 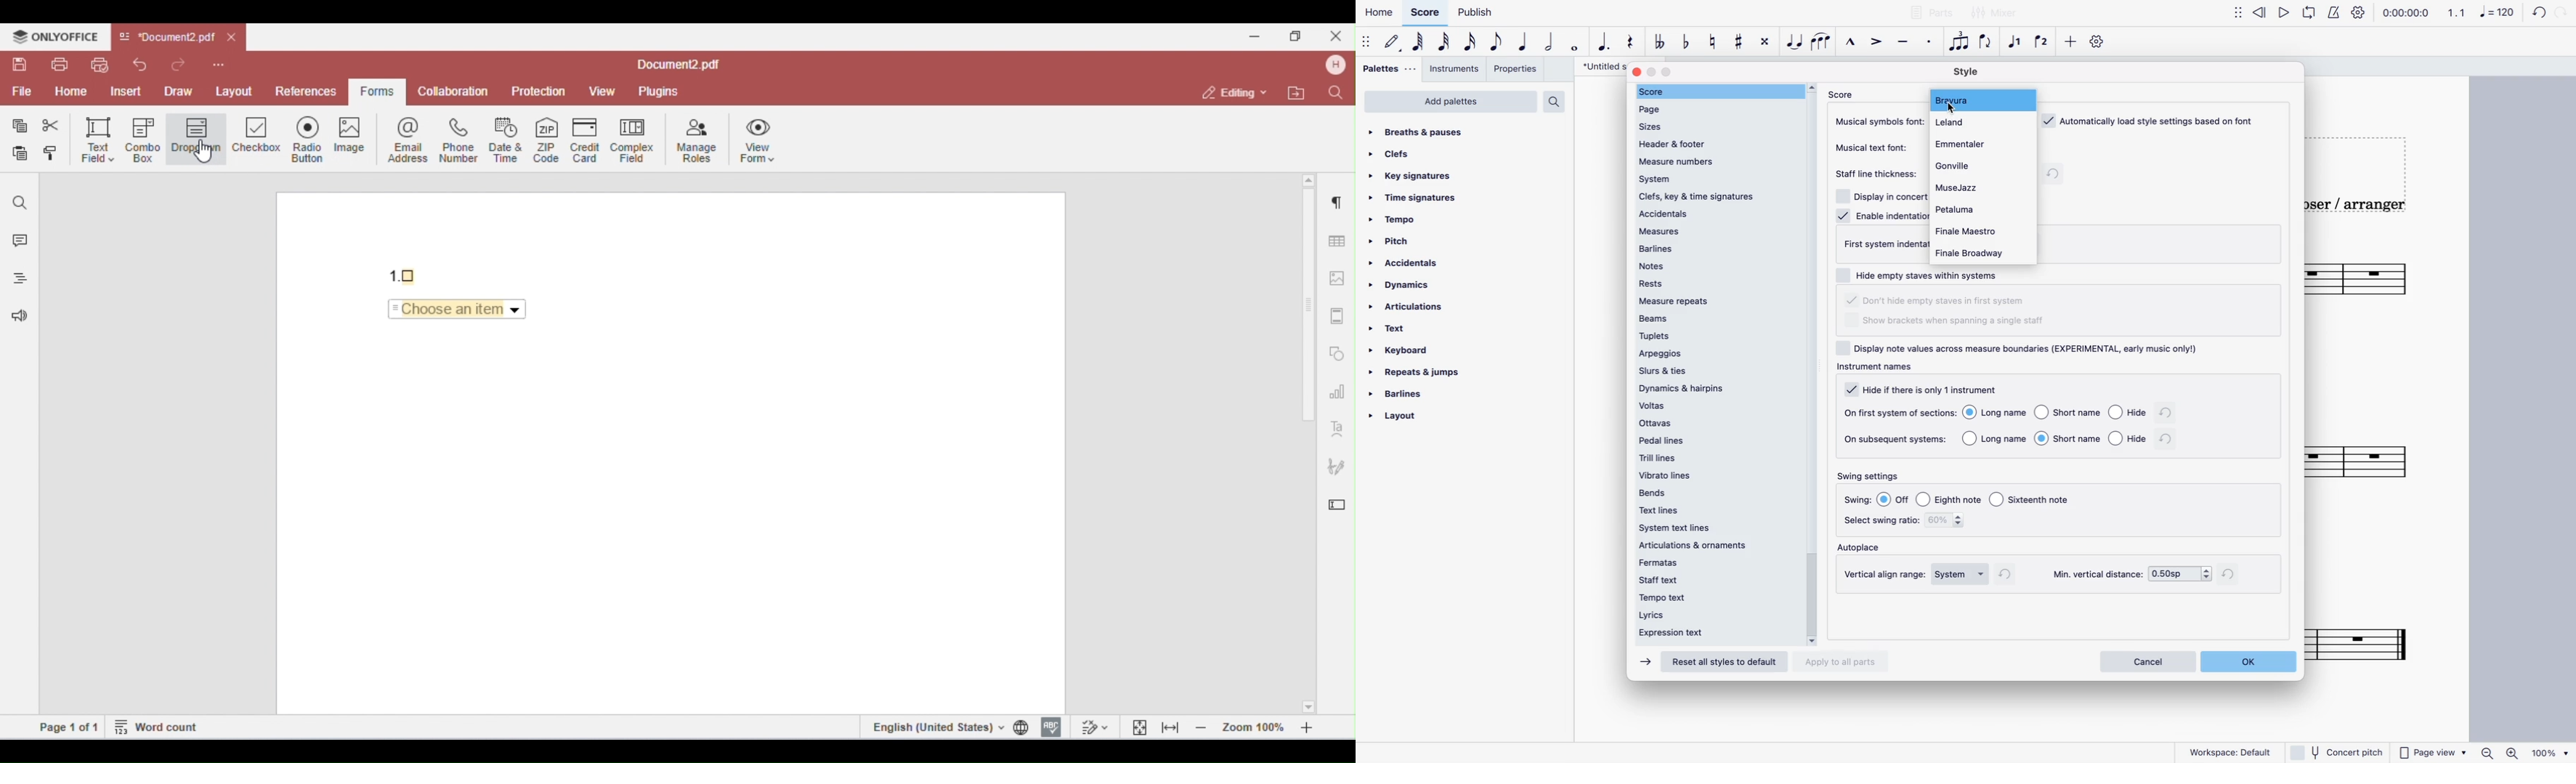 What do you see at coordinates (1876, 147) in the screenshot?
I see `musical text font` at bounding box center [1876, 147].